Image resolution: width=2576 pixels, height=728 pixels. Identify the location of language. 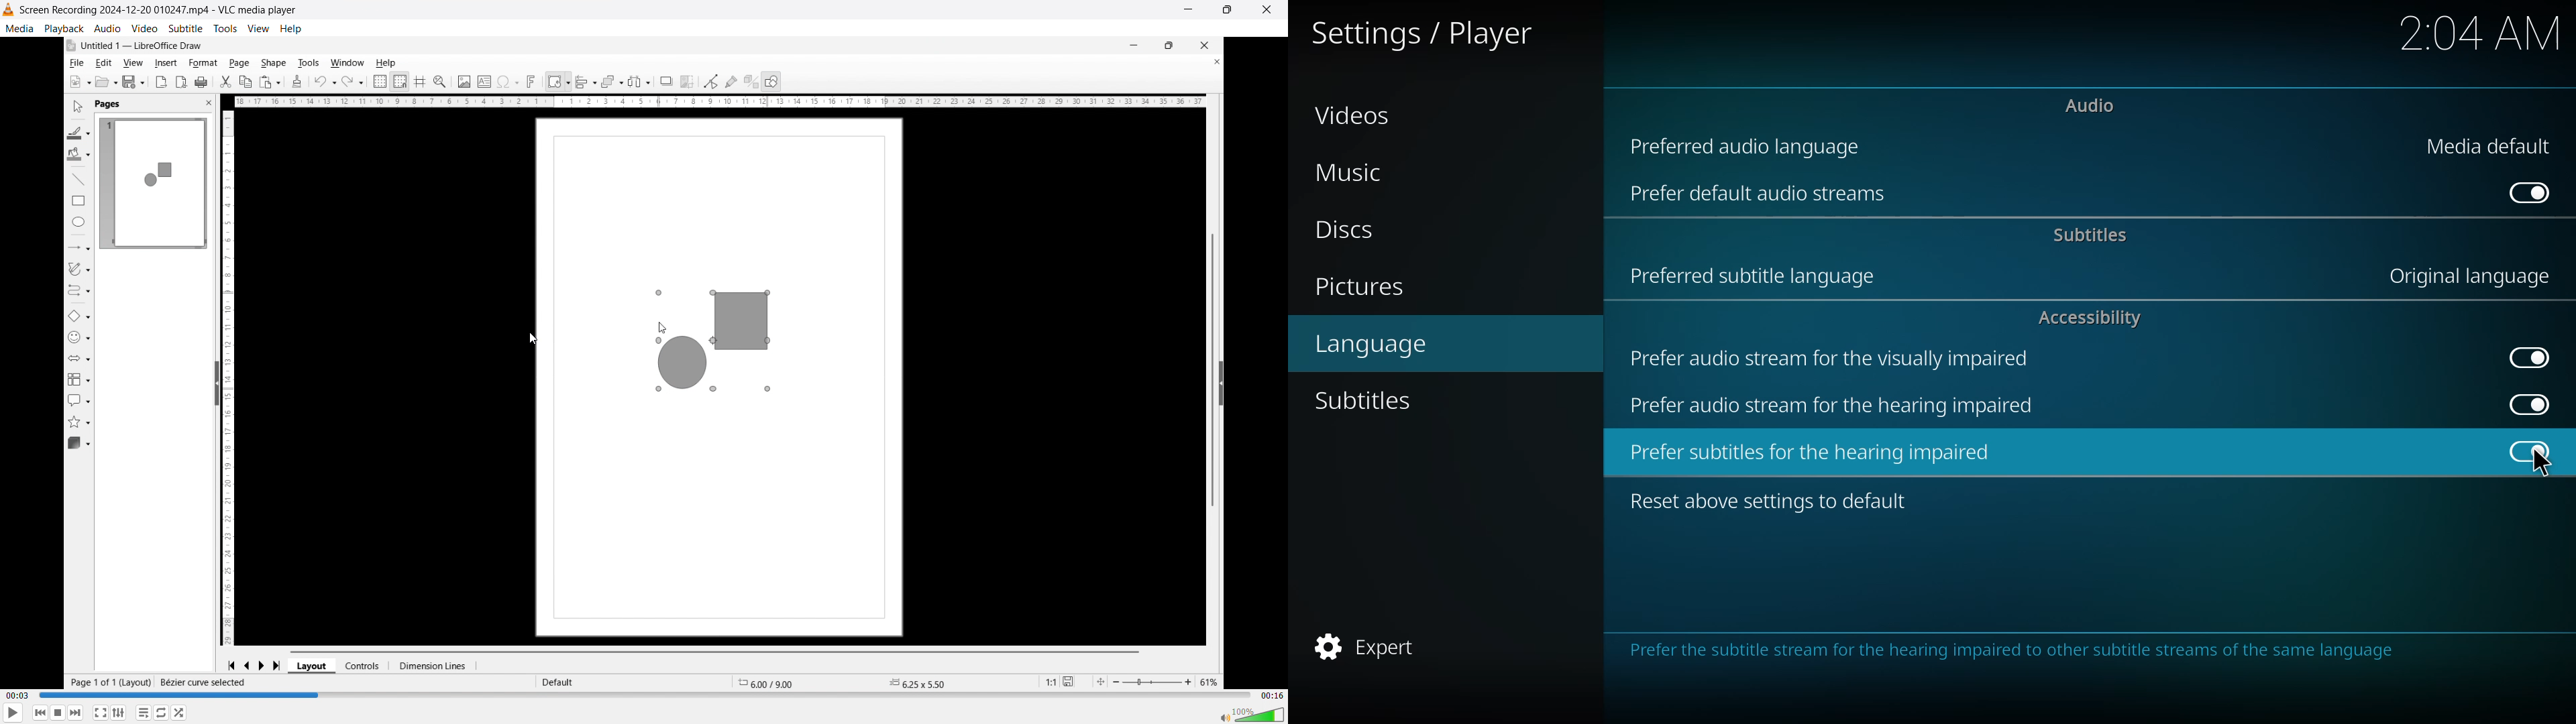
(1373, 344).